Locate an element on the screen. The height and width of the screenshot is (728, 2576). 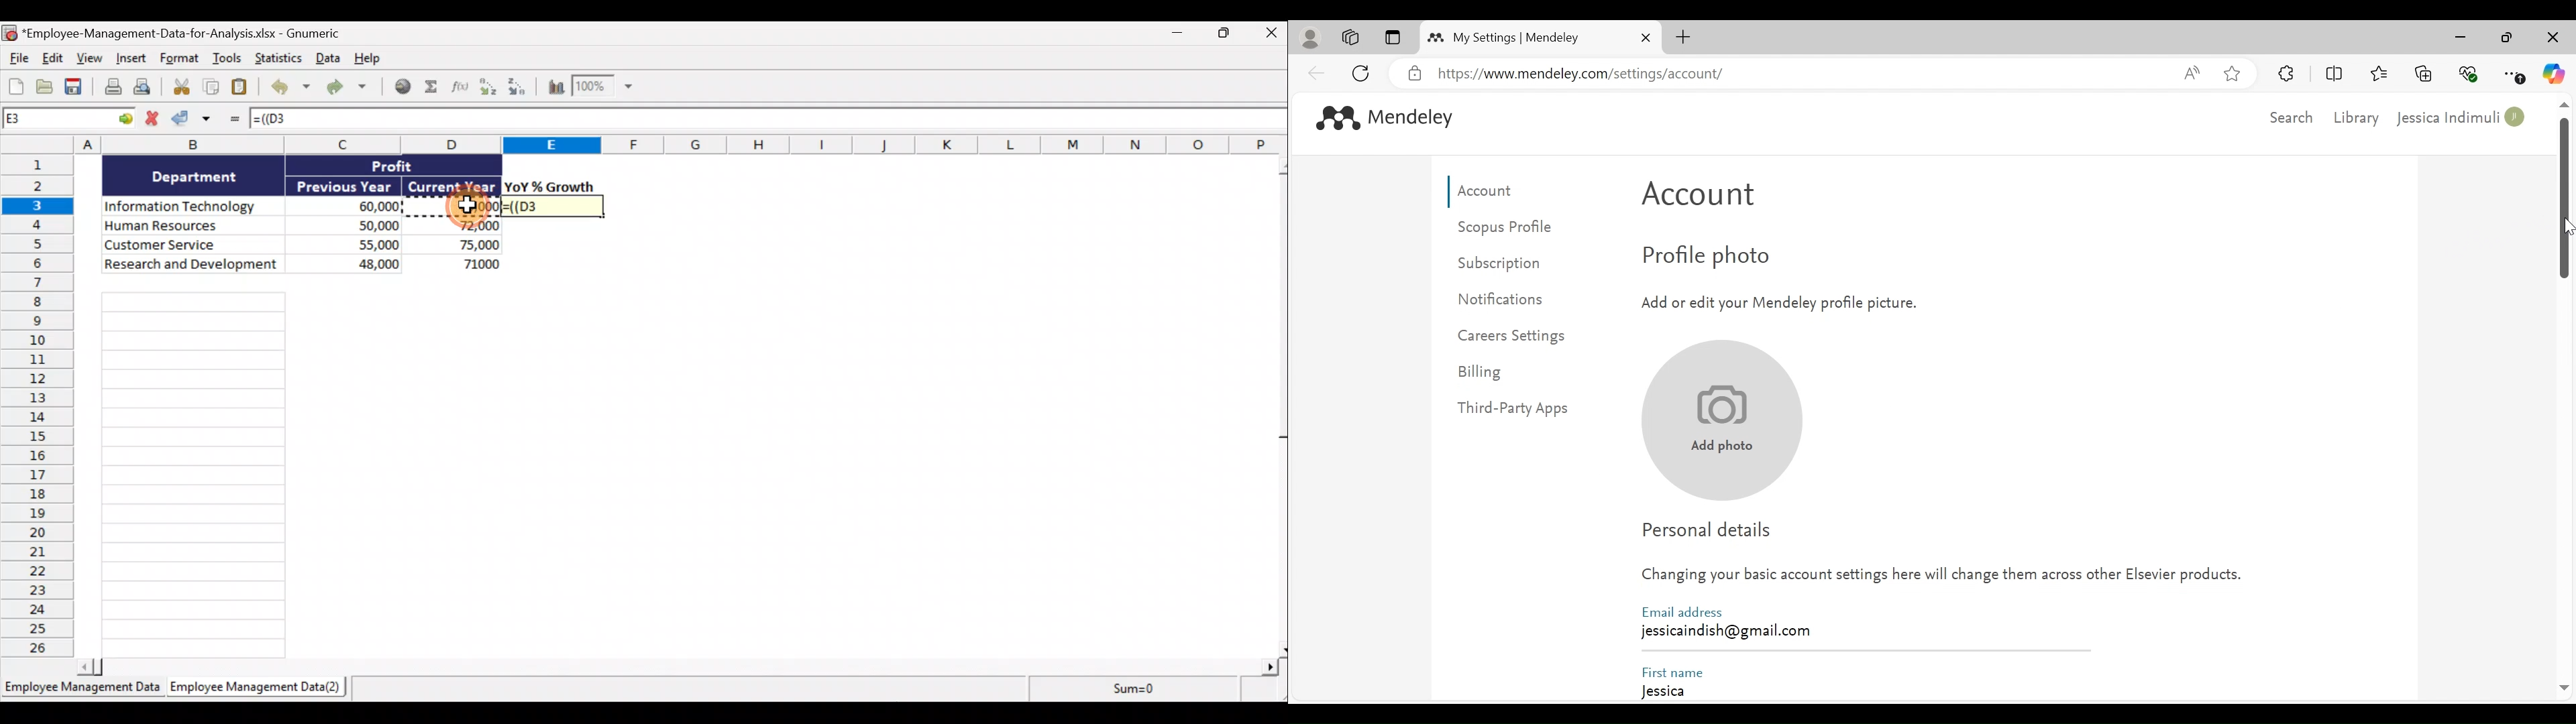
jessicaindish@gmail.com is located at coordinates (1725, 631).